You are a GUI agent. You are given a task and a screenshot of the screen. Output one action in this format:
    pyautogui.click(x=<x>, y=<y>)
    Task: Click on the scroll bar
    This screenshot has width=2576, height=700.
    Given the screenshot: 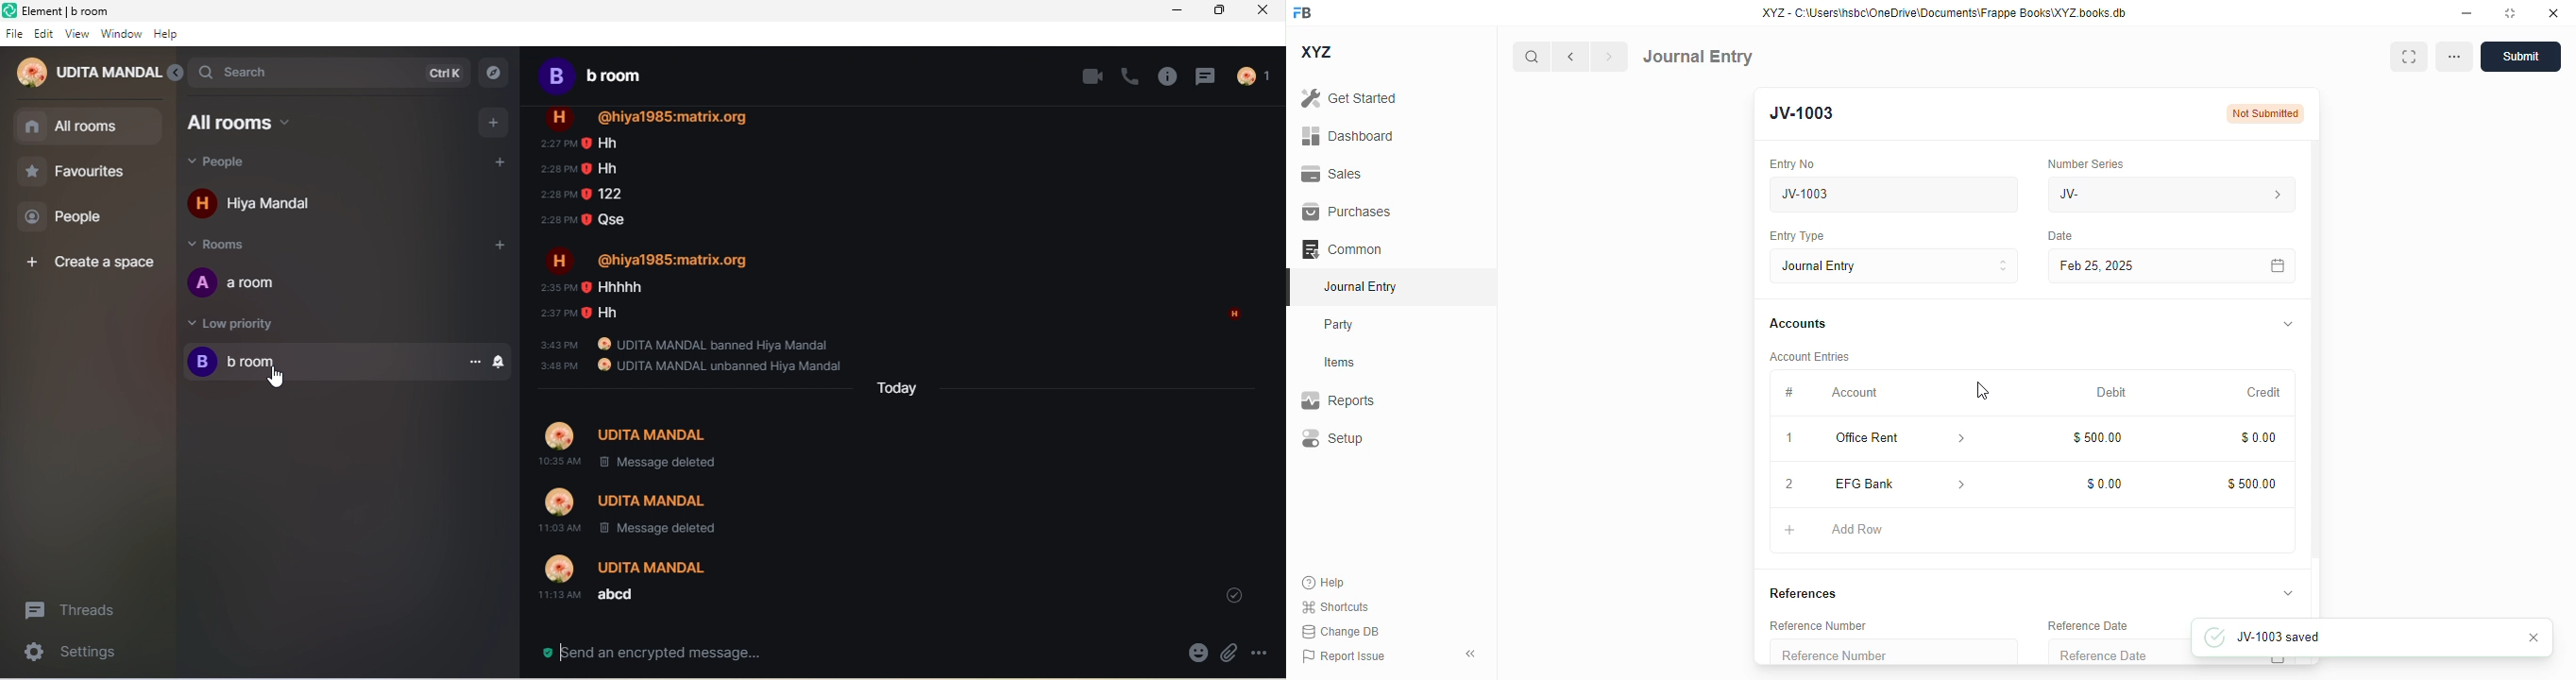 What is the action you would take?
    pyautogui.click(x=2317, y=378)
    